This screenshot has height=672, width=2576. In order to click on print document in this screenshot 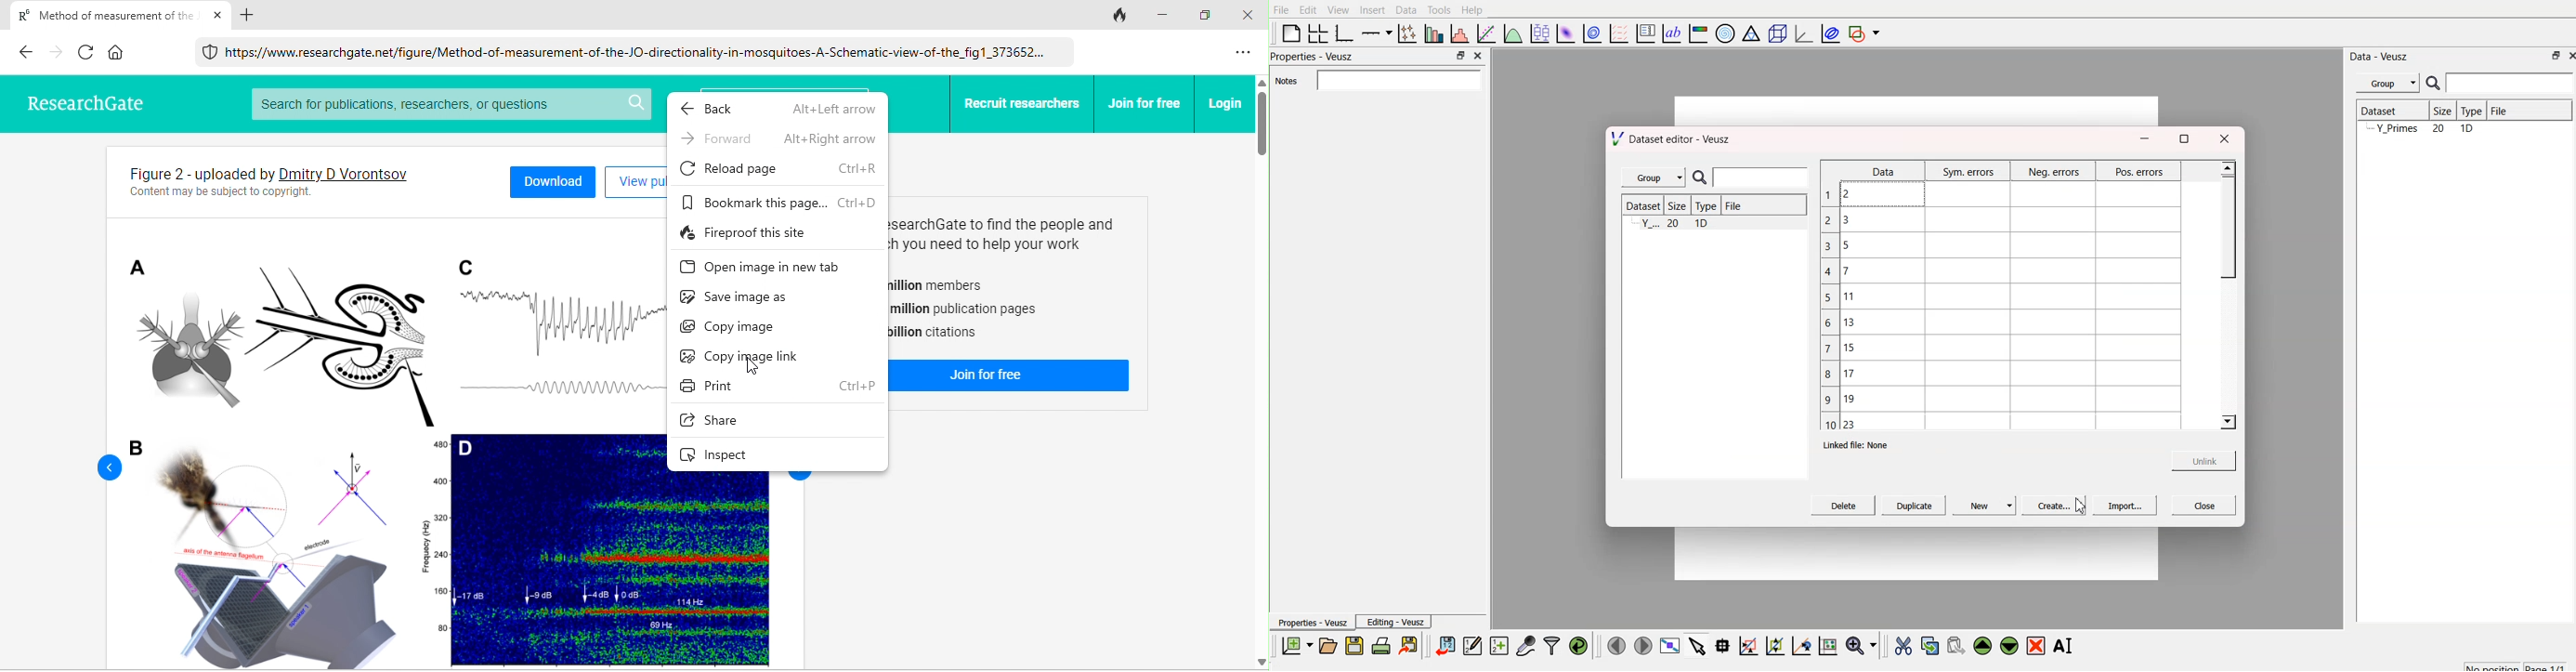, I will do `click(1382, 646)`.